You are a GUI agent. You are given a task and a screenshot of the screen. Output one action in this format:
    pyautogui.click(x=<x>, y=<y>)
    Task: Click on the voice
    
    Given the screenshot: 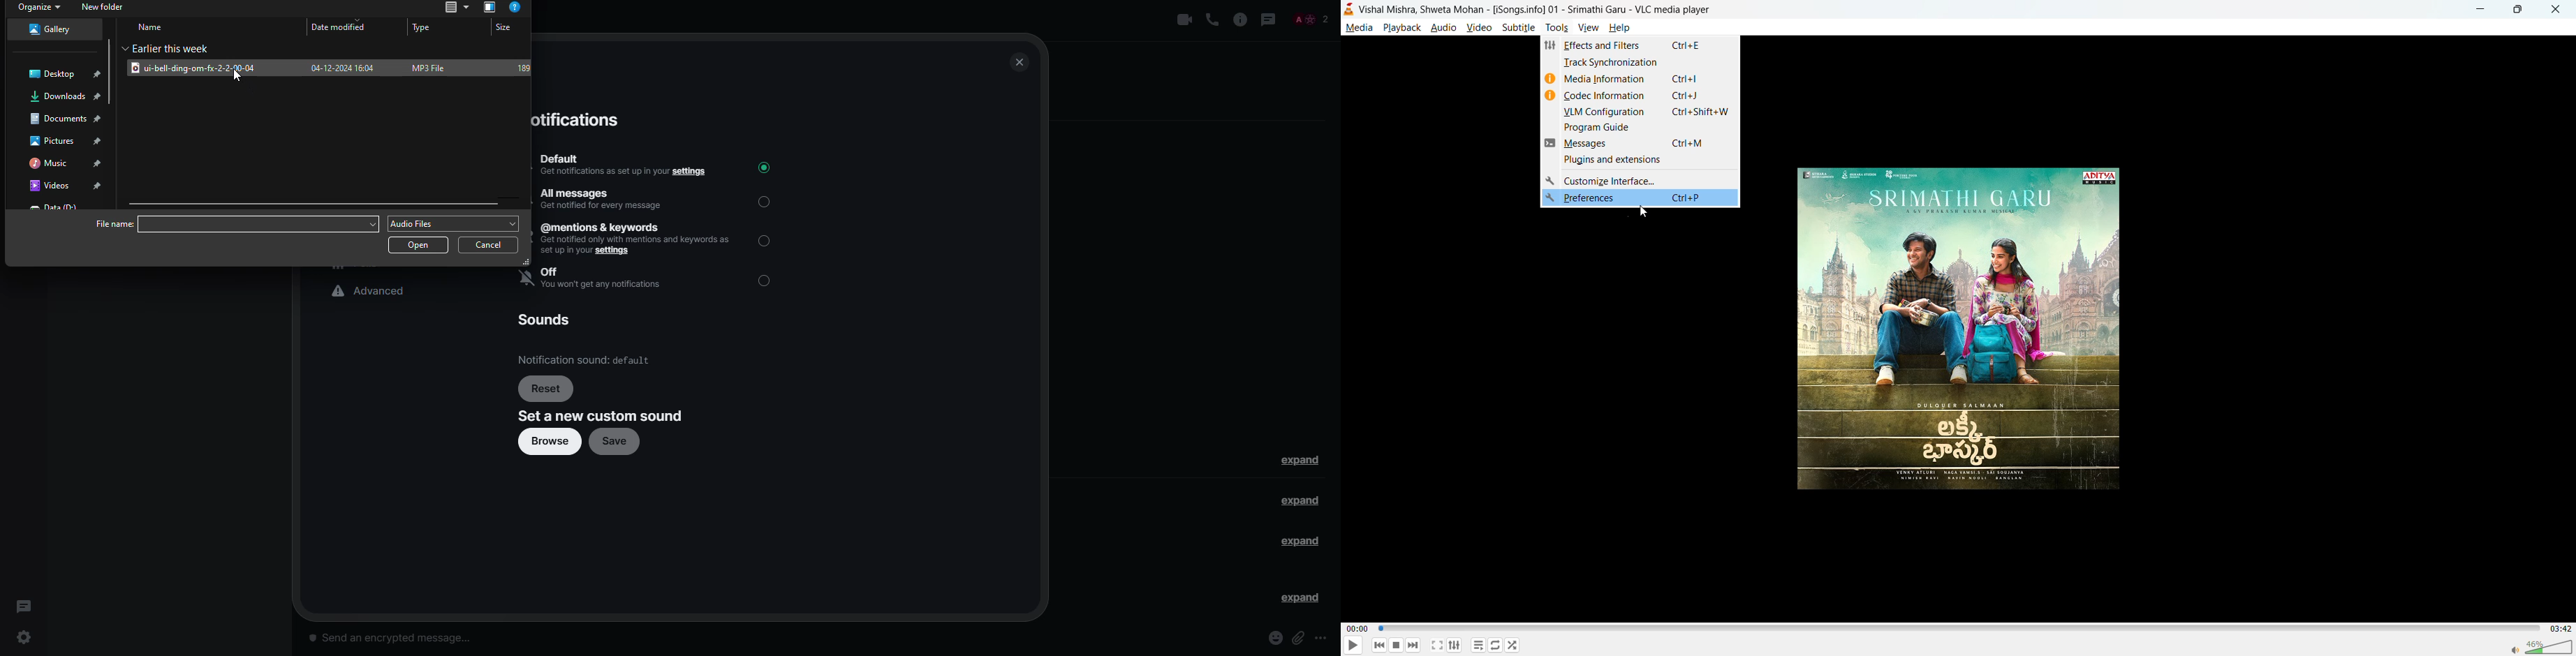 What is the action you would take?
    pyautogui.click(x=1212, y=21)
    